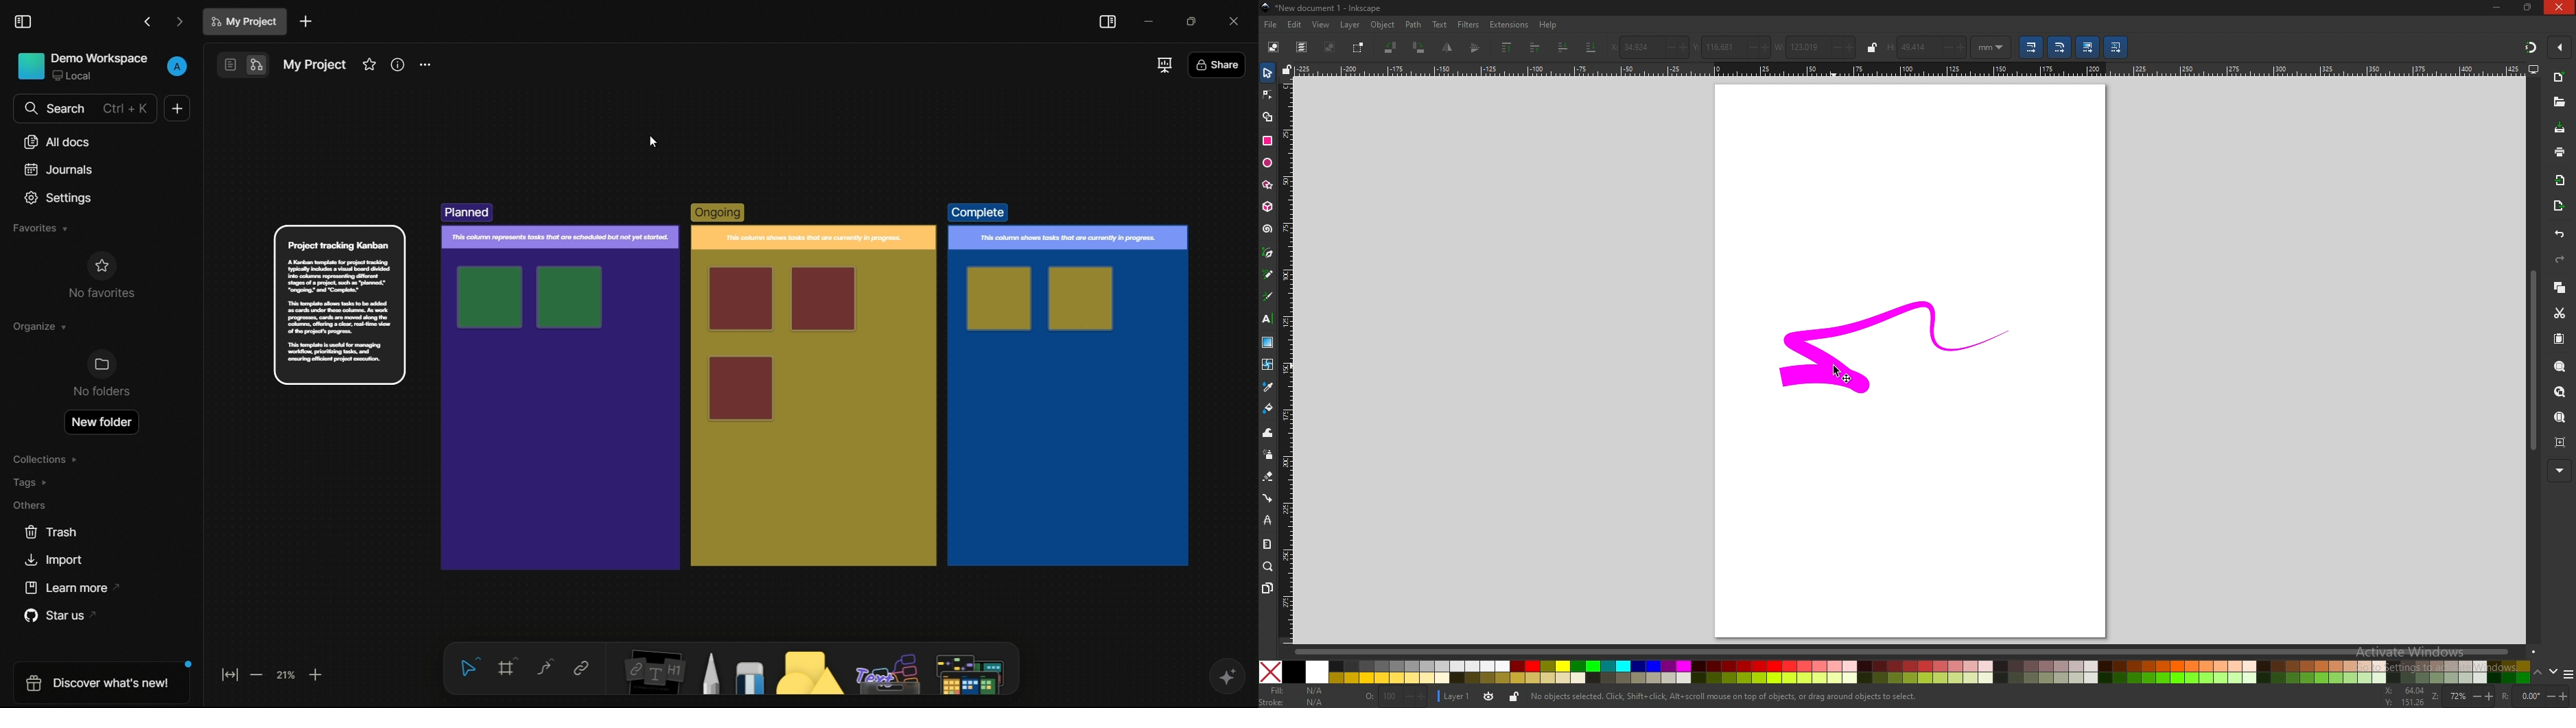 This screenshot has width=2576, height=728. I want to click on rectangle, so click(1267, 141).